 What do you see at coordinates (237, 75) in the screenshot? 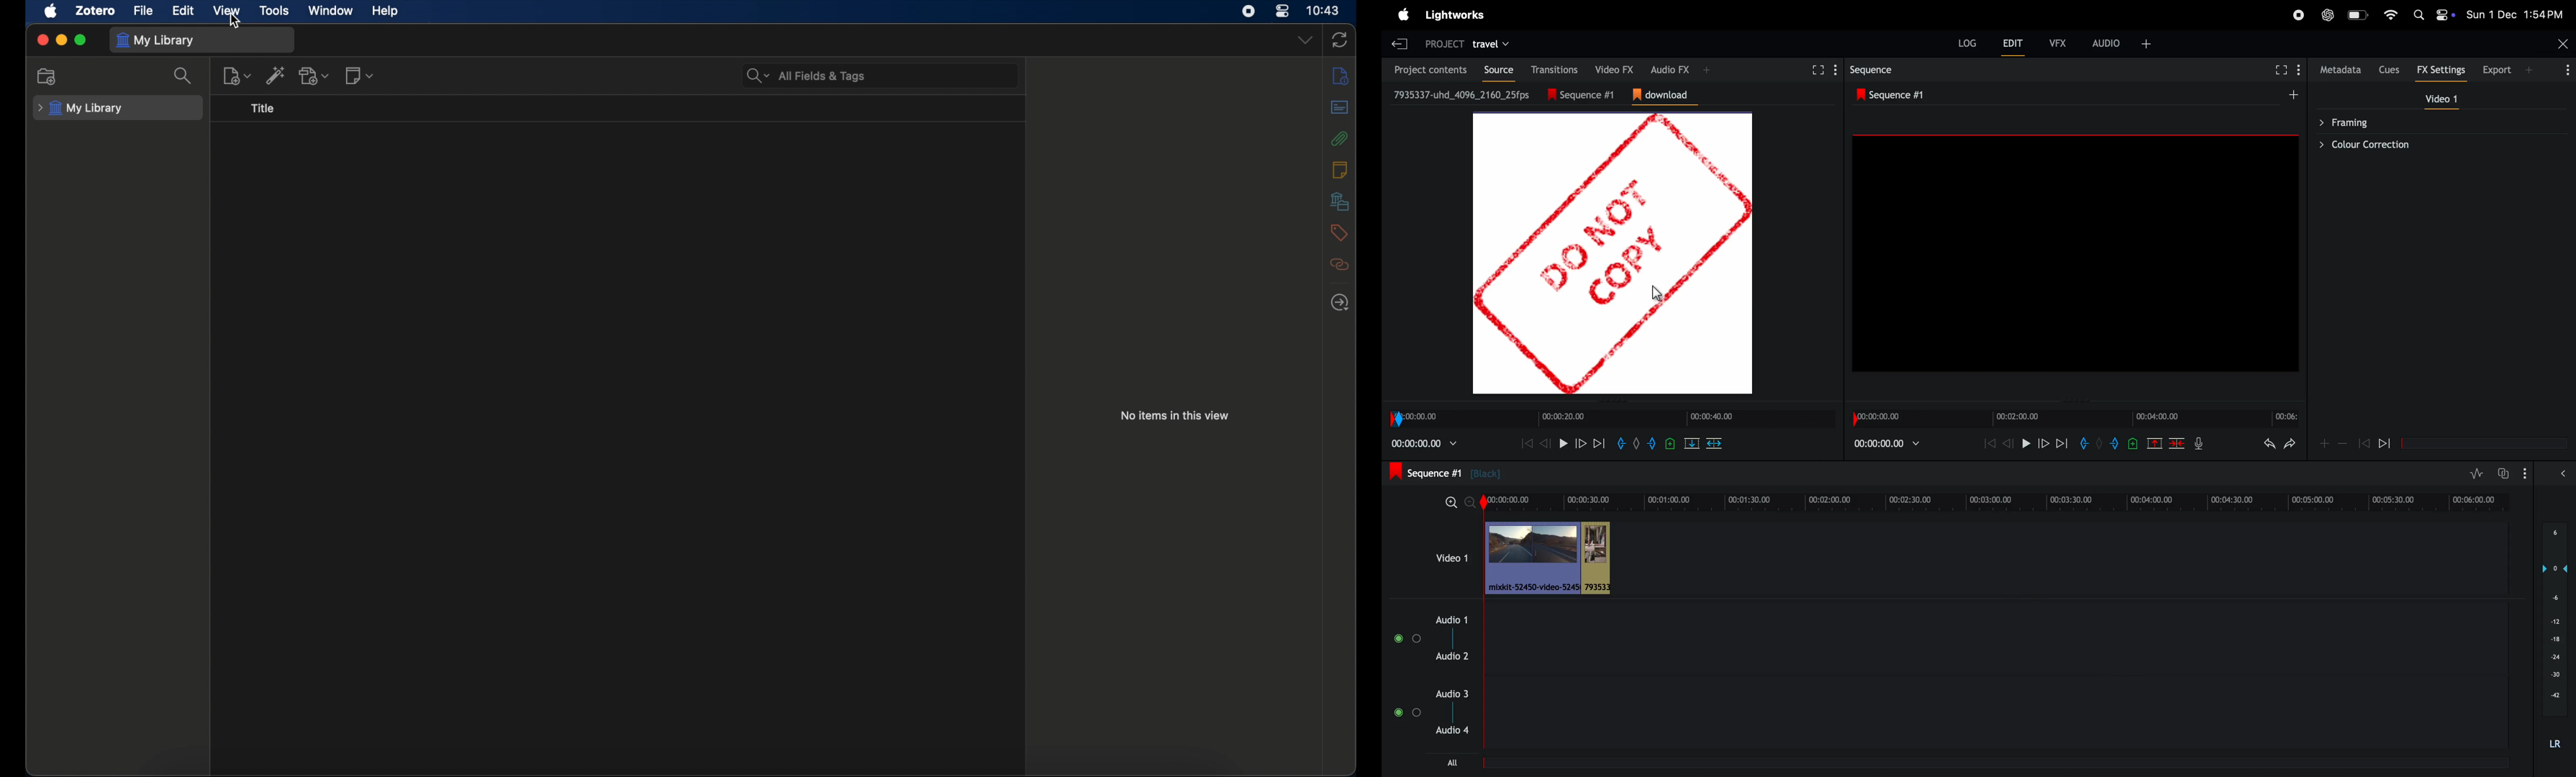
I see `new item` at bounding box center [237, 75].